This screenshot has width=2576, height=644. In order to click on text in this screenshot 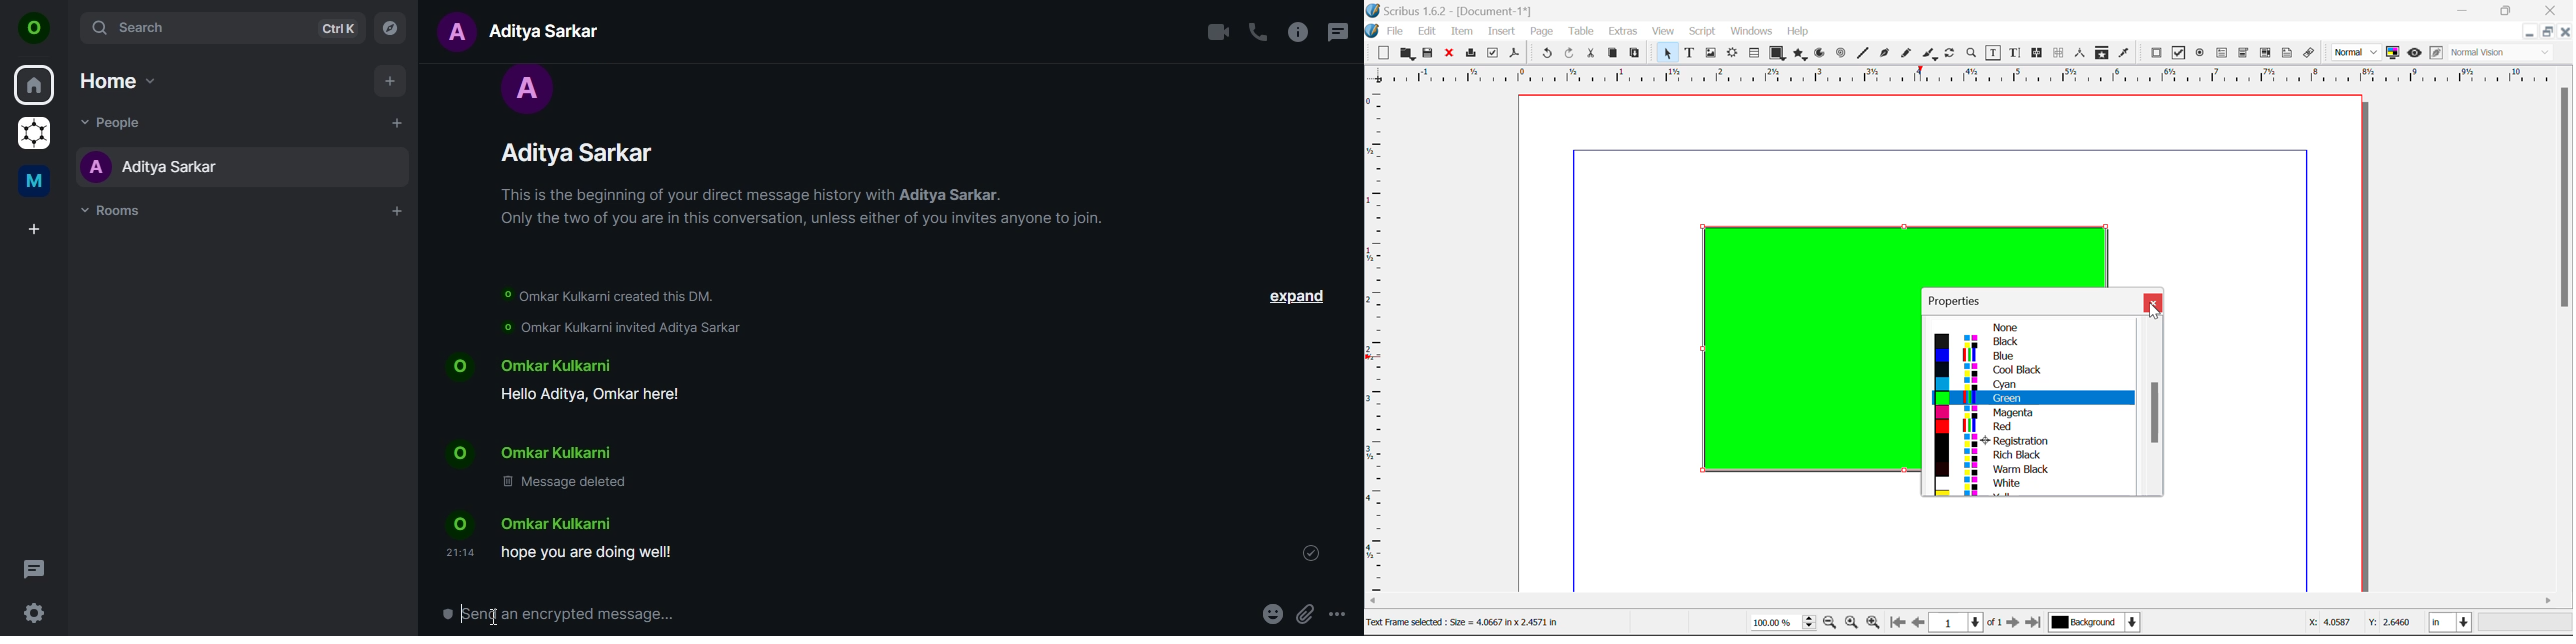, I will do `click(531, 30)`.